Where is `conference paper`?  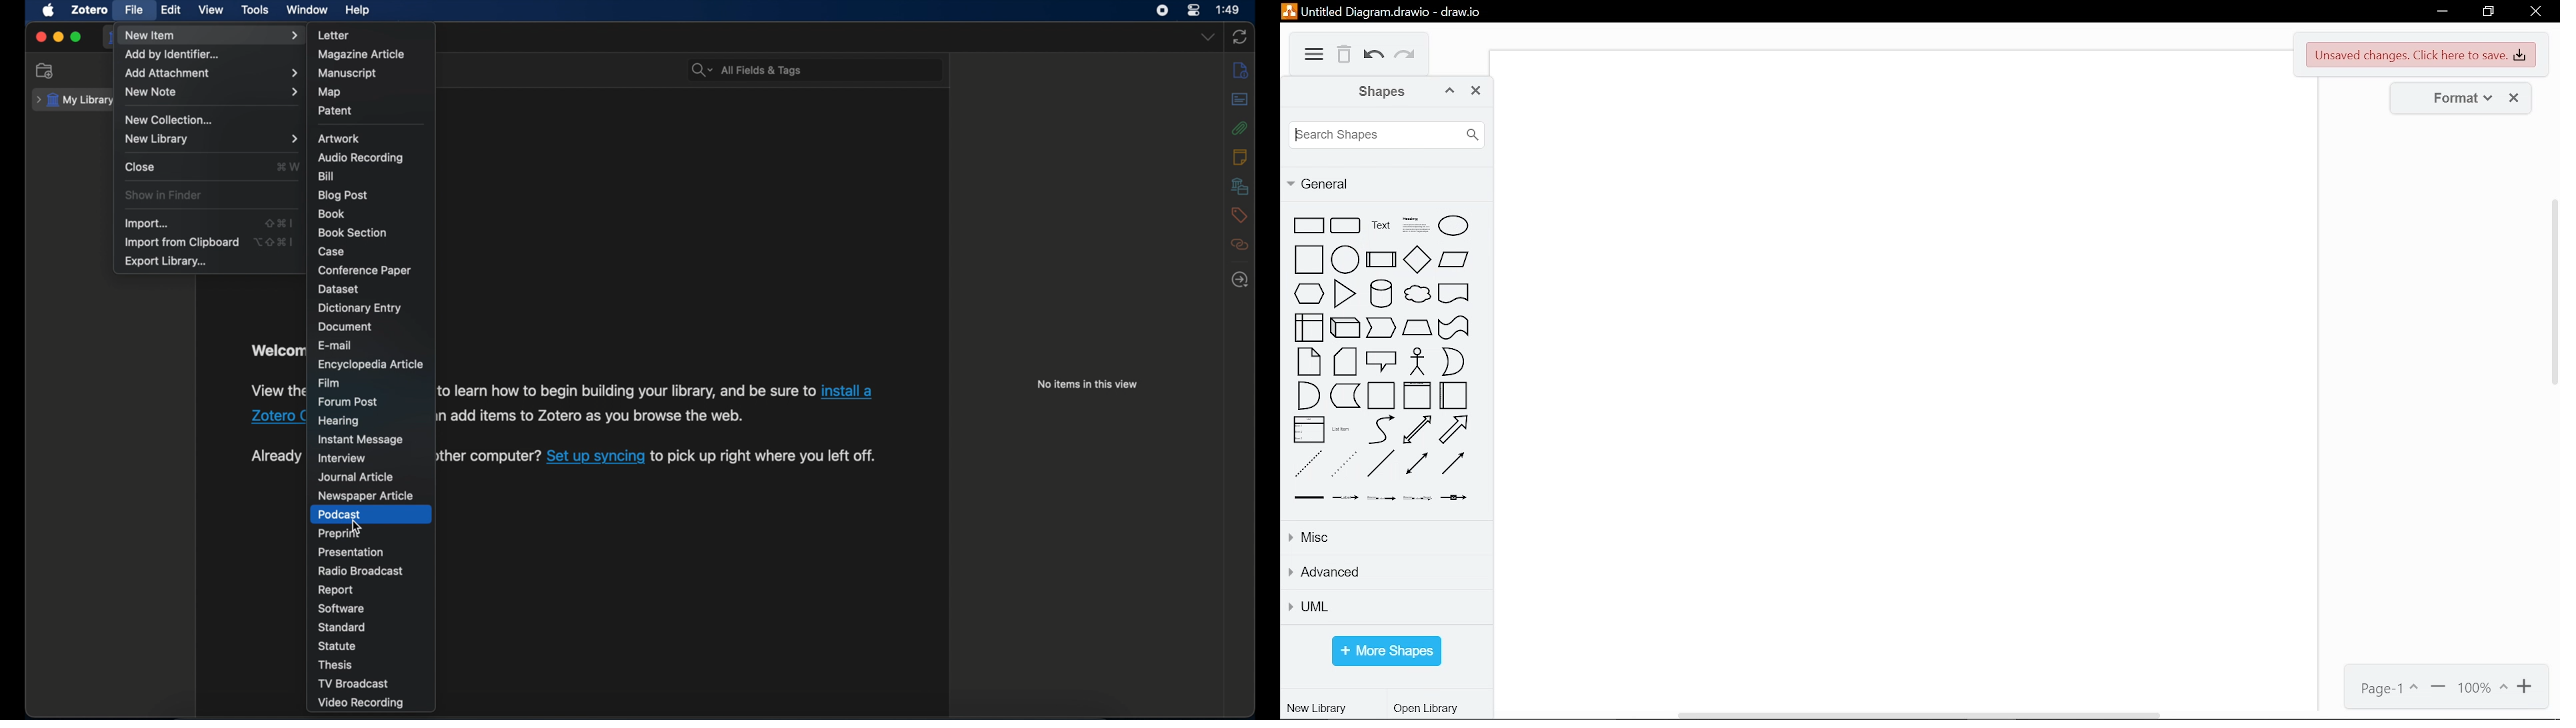
conference paper is located at coordinates (364, 270).